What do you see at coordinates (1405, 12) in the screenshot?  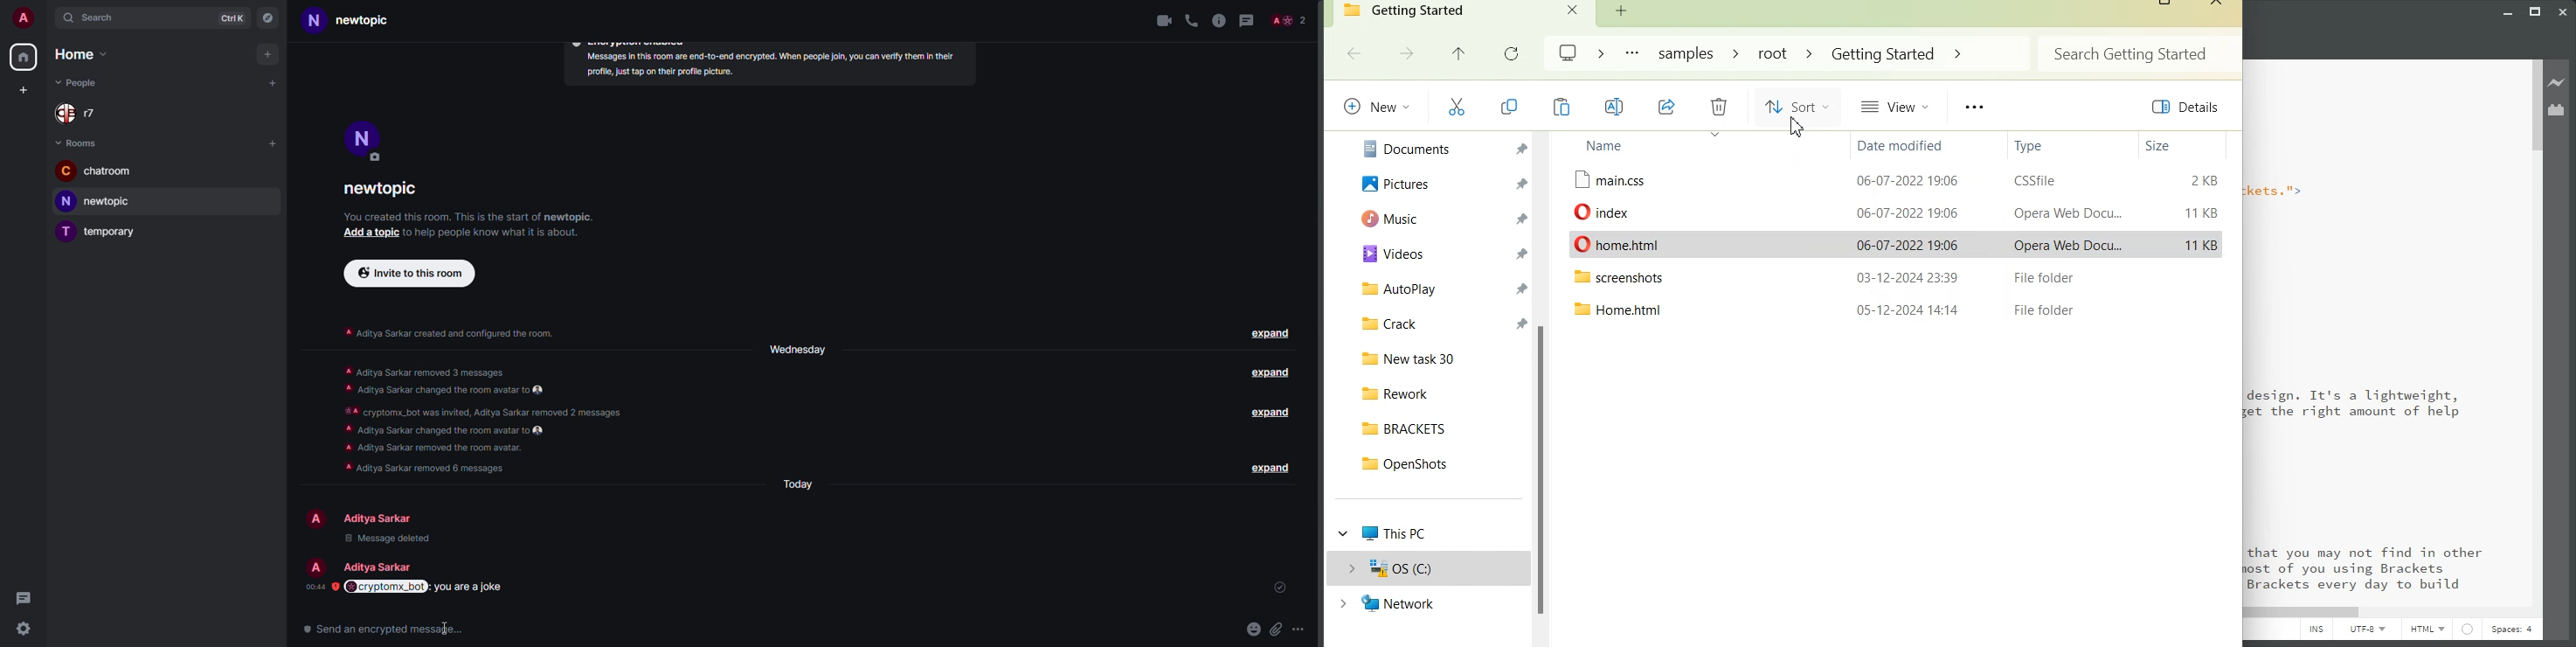 I see `Getting Started` at bounding box center [1405, 12].